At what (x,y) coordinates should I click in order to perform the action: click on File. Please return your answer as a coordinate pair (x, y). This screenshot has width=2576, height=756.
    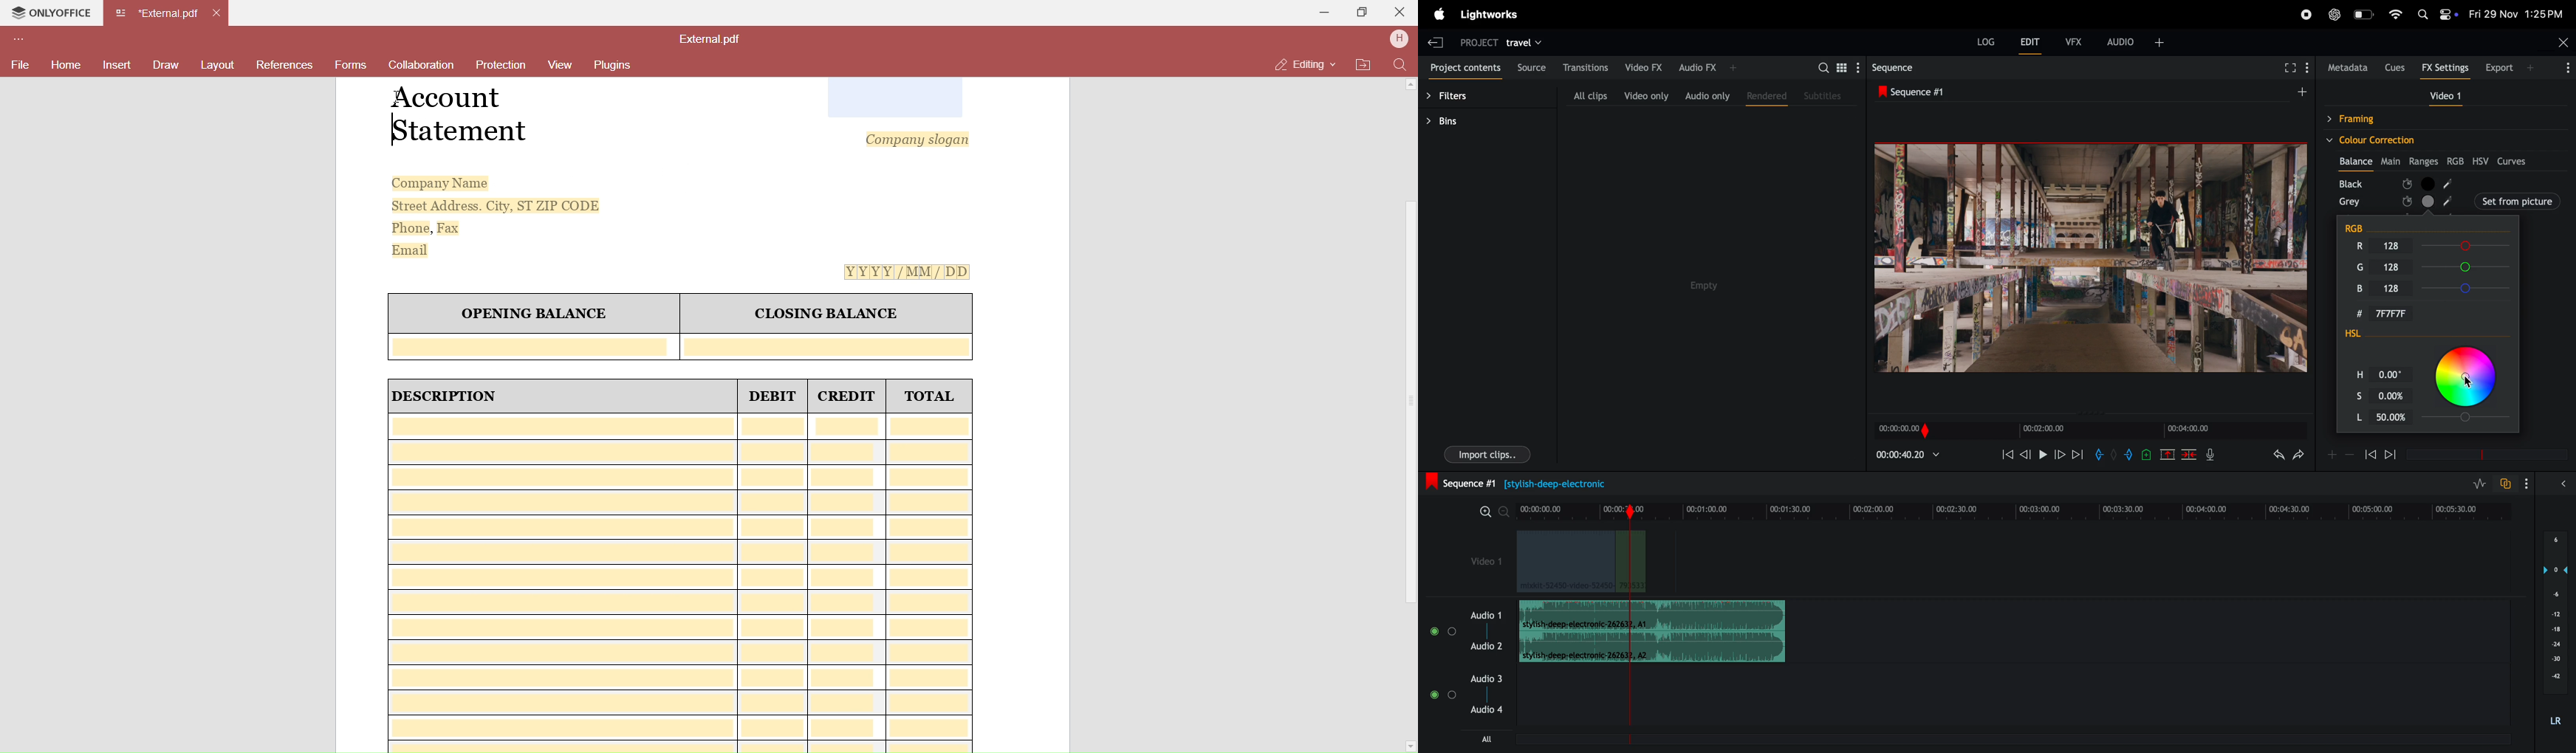
    Looking at the image, I should click on (21, 66).